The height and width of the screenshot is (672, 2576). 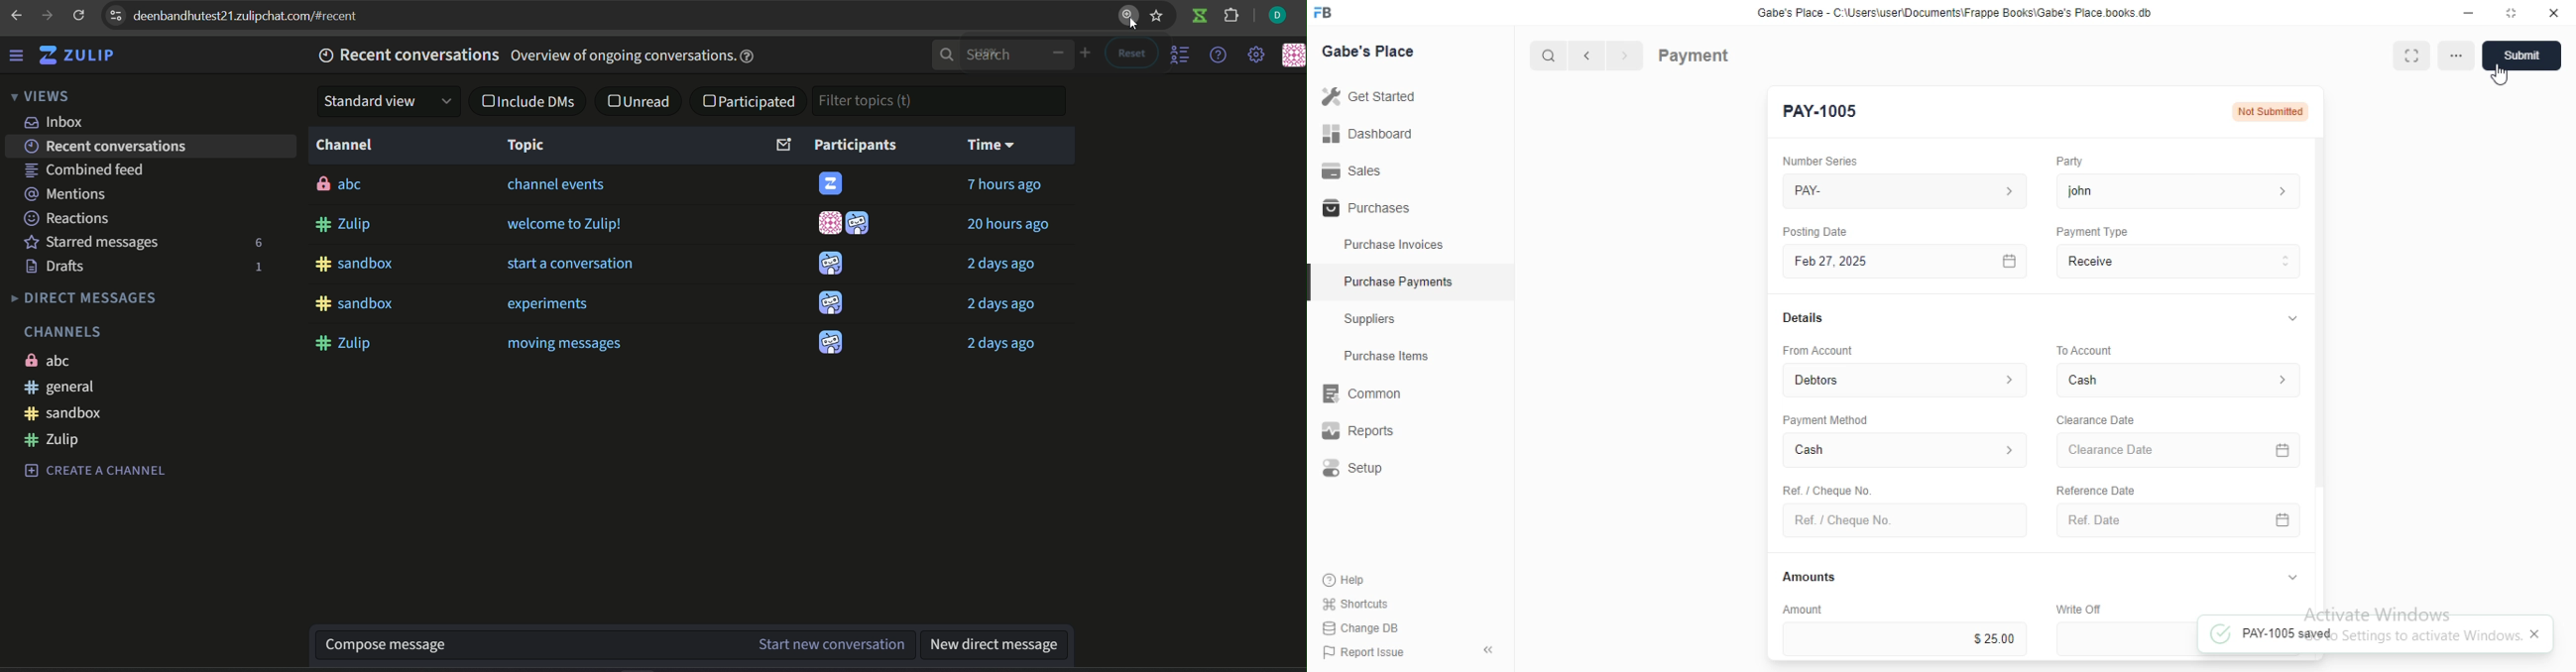 I want to click on Include dms, so click(x=532, y=103).